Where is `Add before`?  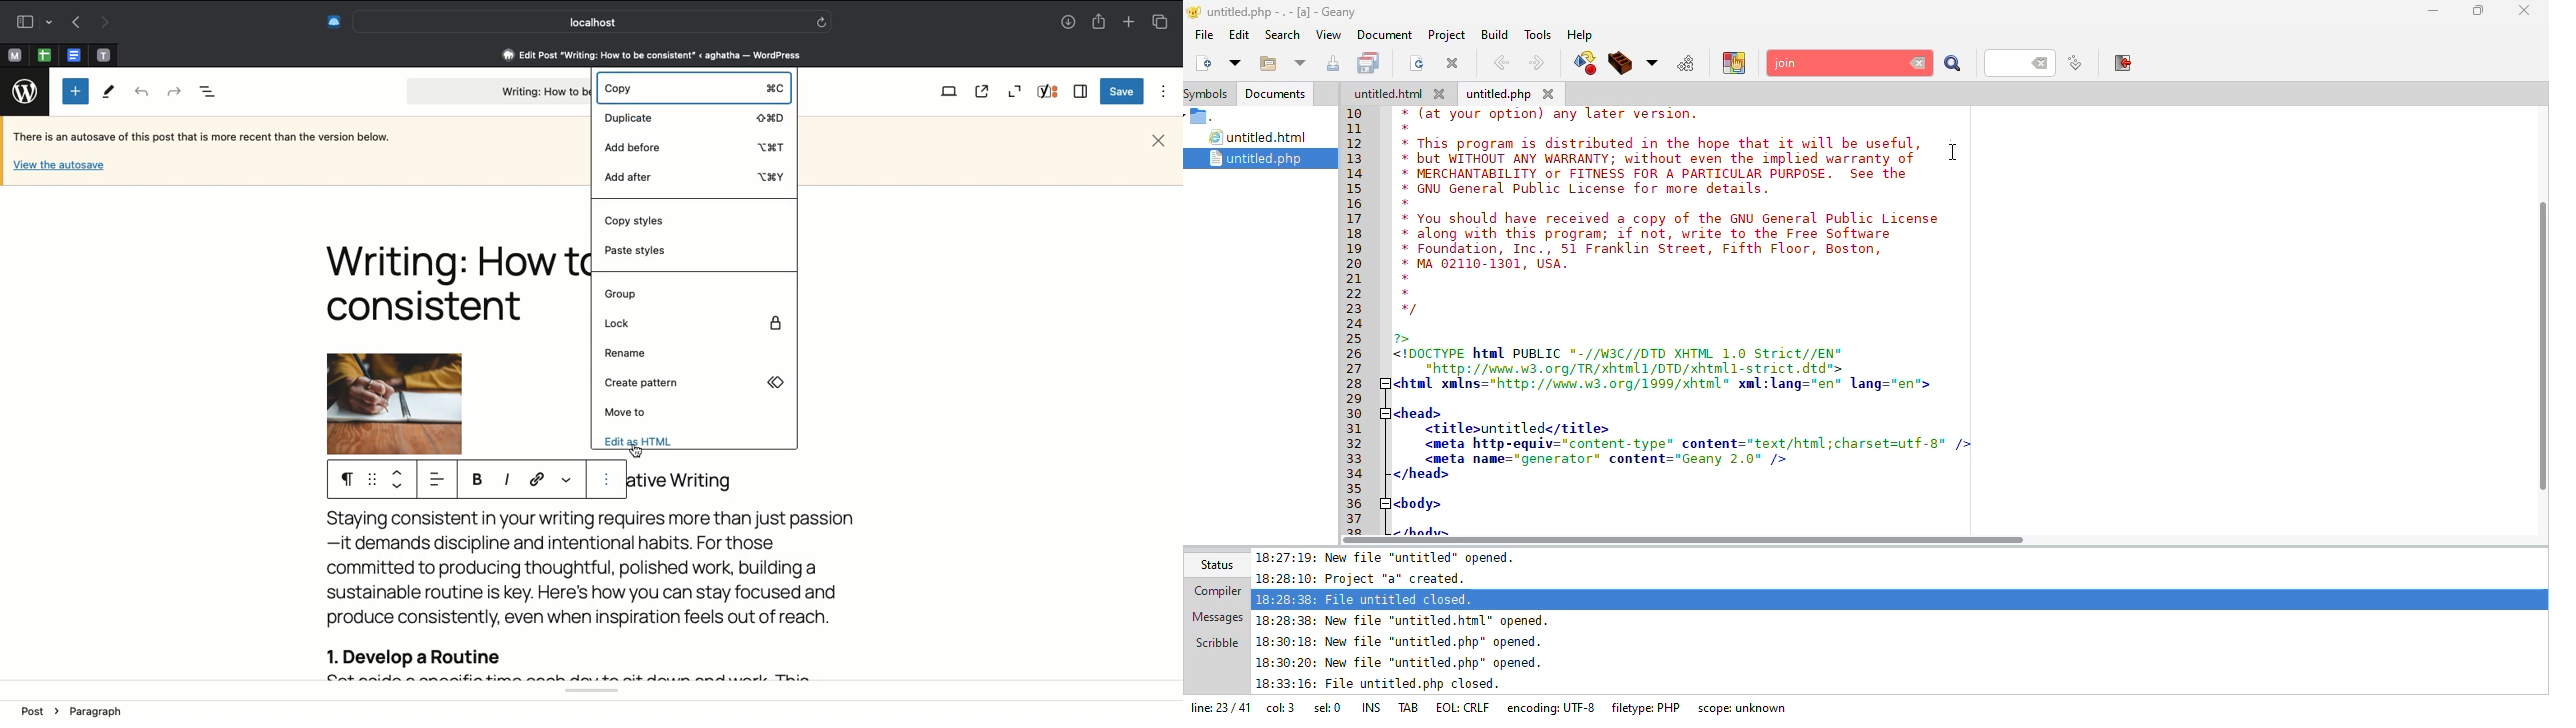 Add before is located at coordinates (691, 145).